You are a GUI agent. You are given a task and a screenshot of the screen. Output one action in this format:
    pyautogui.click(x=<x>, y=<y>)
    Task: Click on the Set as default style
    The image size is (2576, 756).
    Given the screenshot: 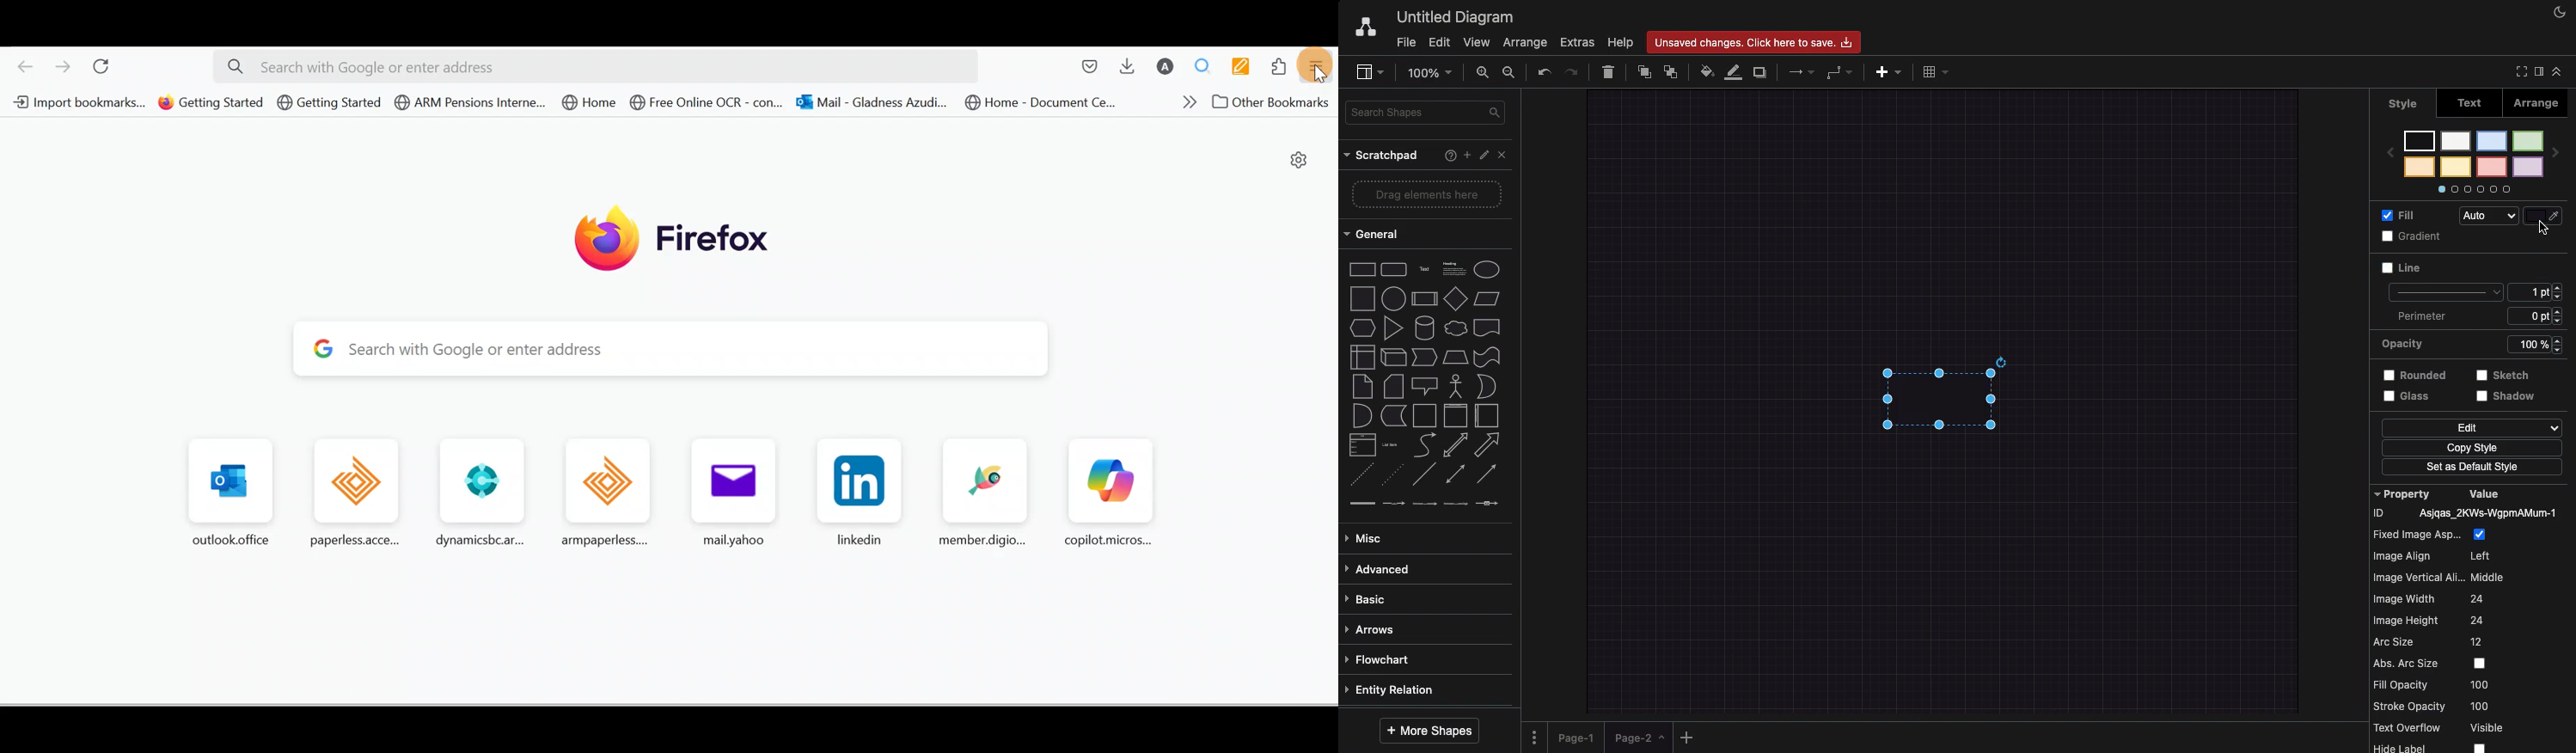 What is the action you would take?
    pyautogui.click(x=2474, y=468)
    